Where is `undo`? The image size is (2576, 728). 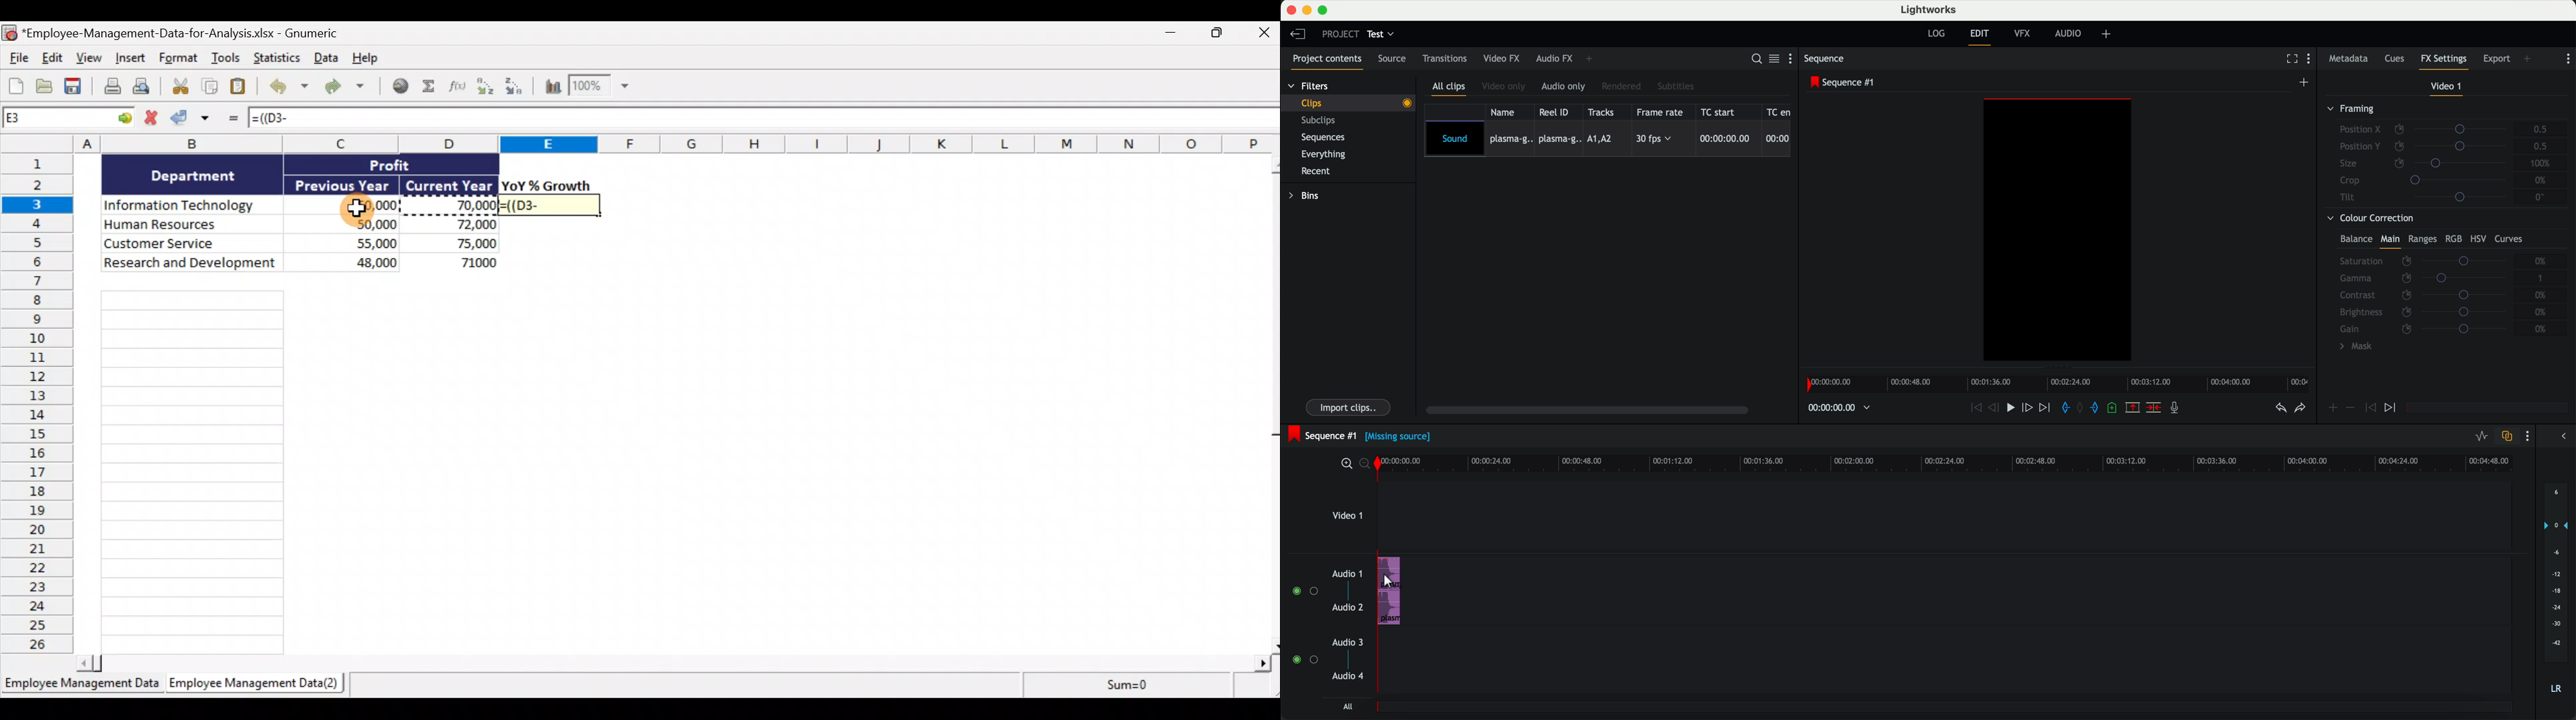 undo is located at coordinates (2280, 411).